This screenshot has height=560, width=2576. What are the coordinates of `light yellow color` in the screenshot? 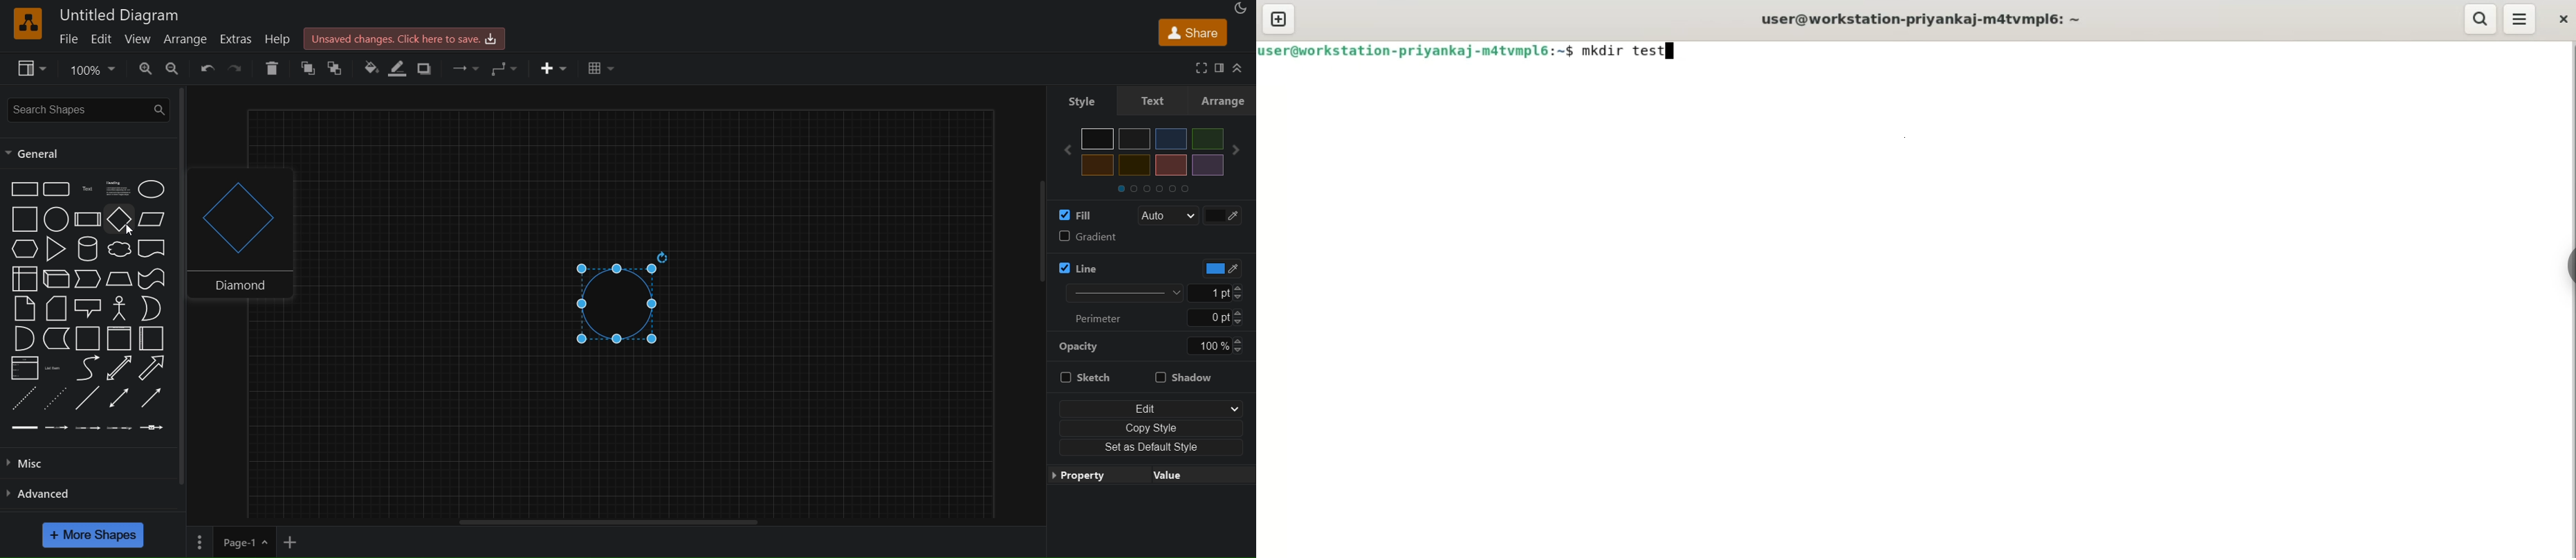 It's located at (1134, 165).